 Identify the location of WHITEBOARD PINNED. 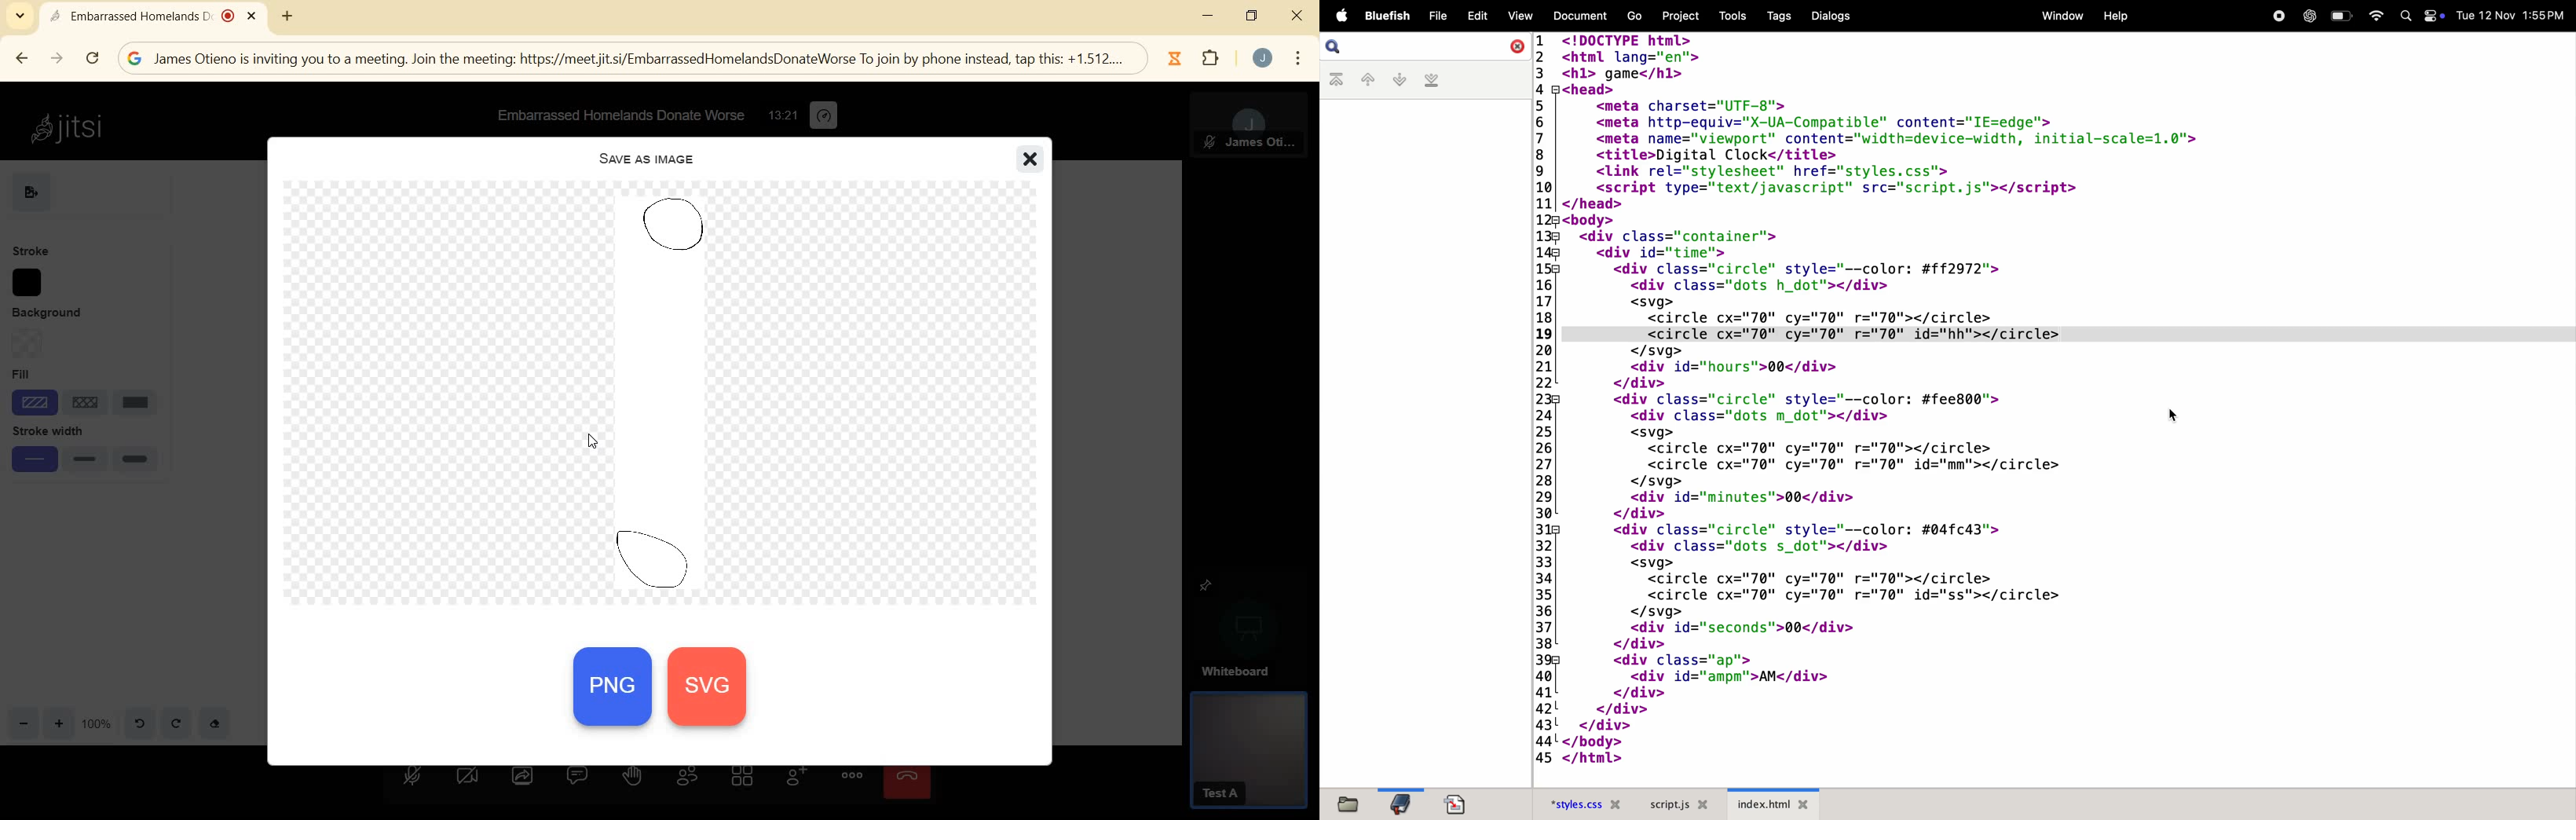
(1251, 624).